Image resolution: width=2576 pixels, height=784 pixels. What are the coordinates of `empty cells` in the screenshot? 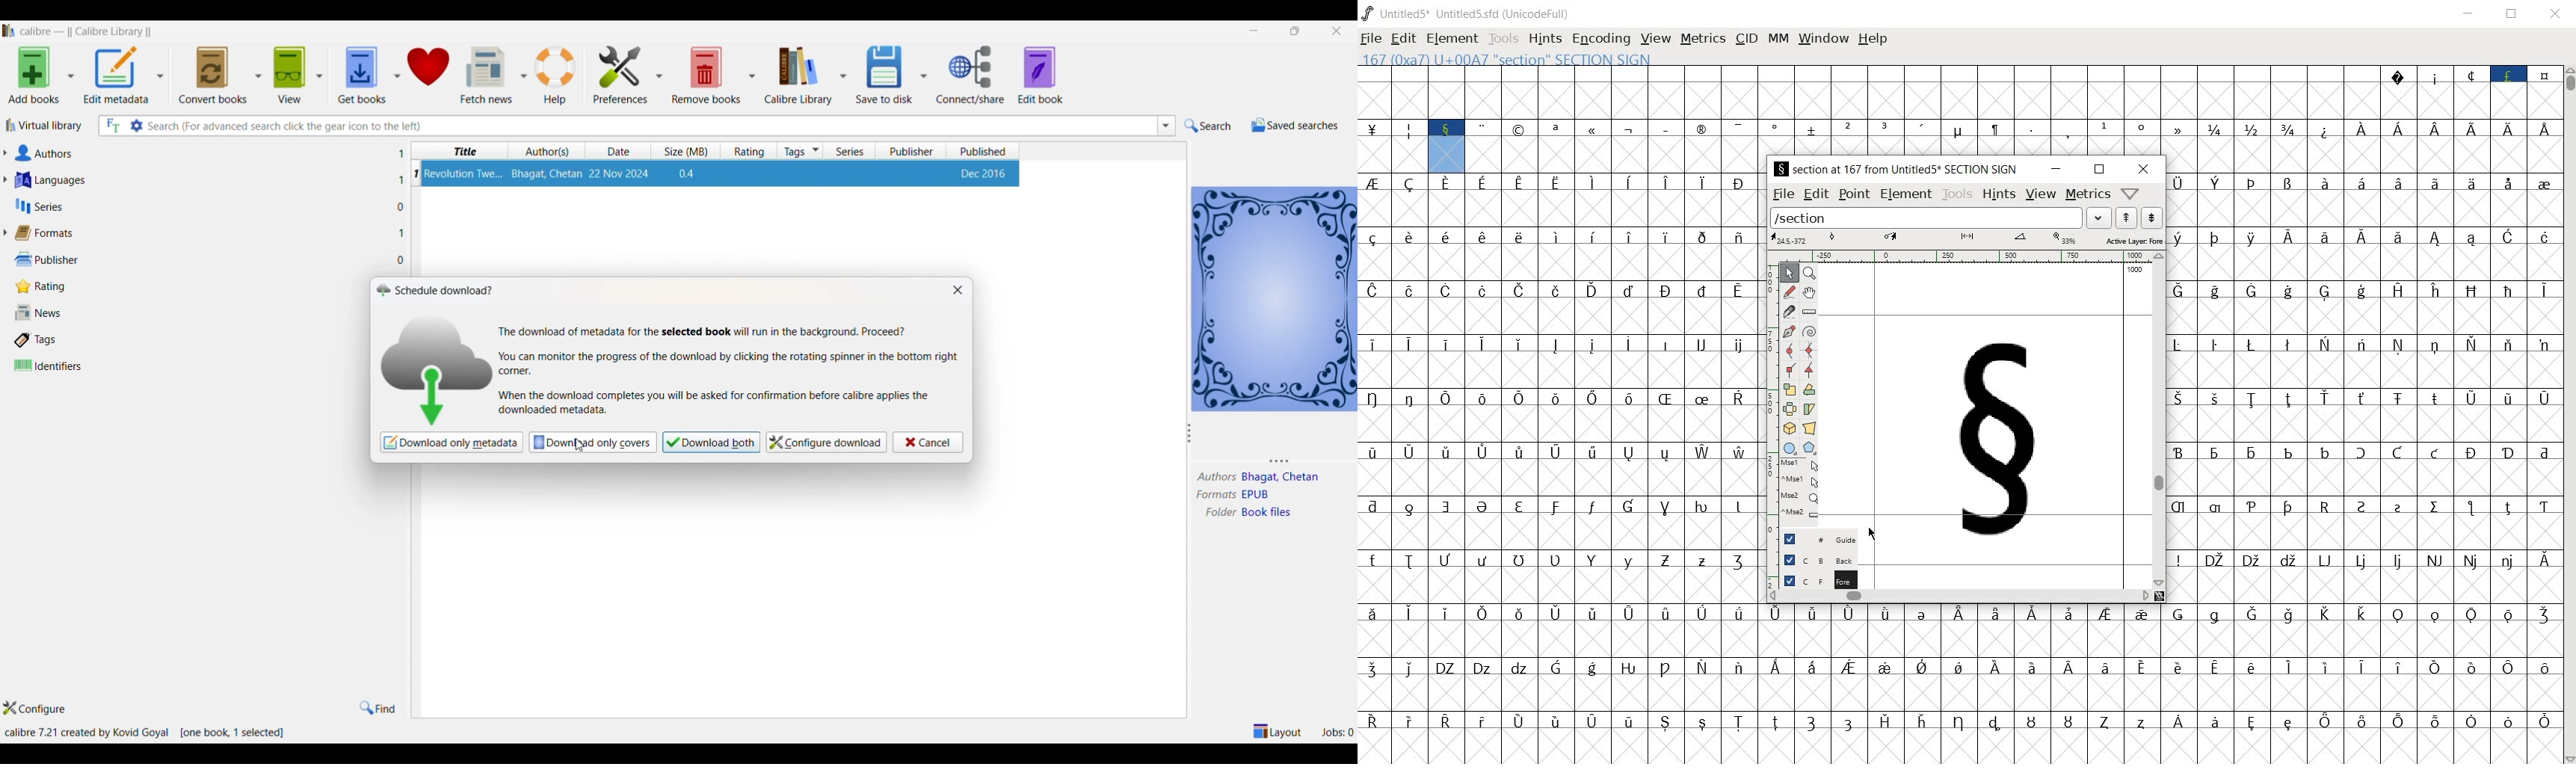 It's located at (1562, 532).